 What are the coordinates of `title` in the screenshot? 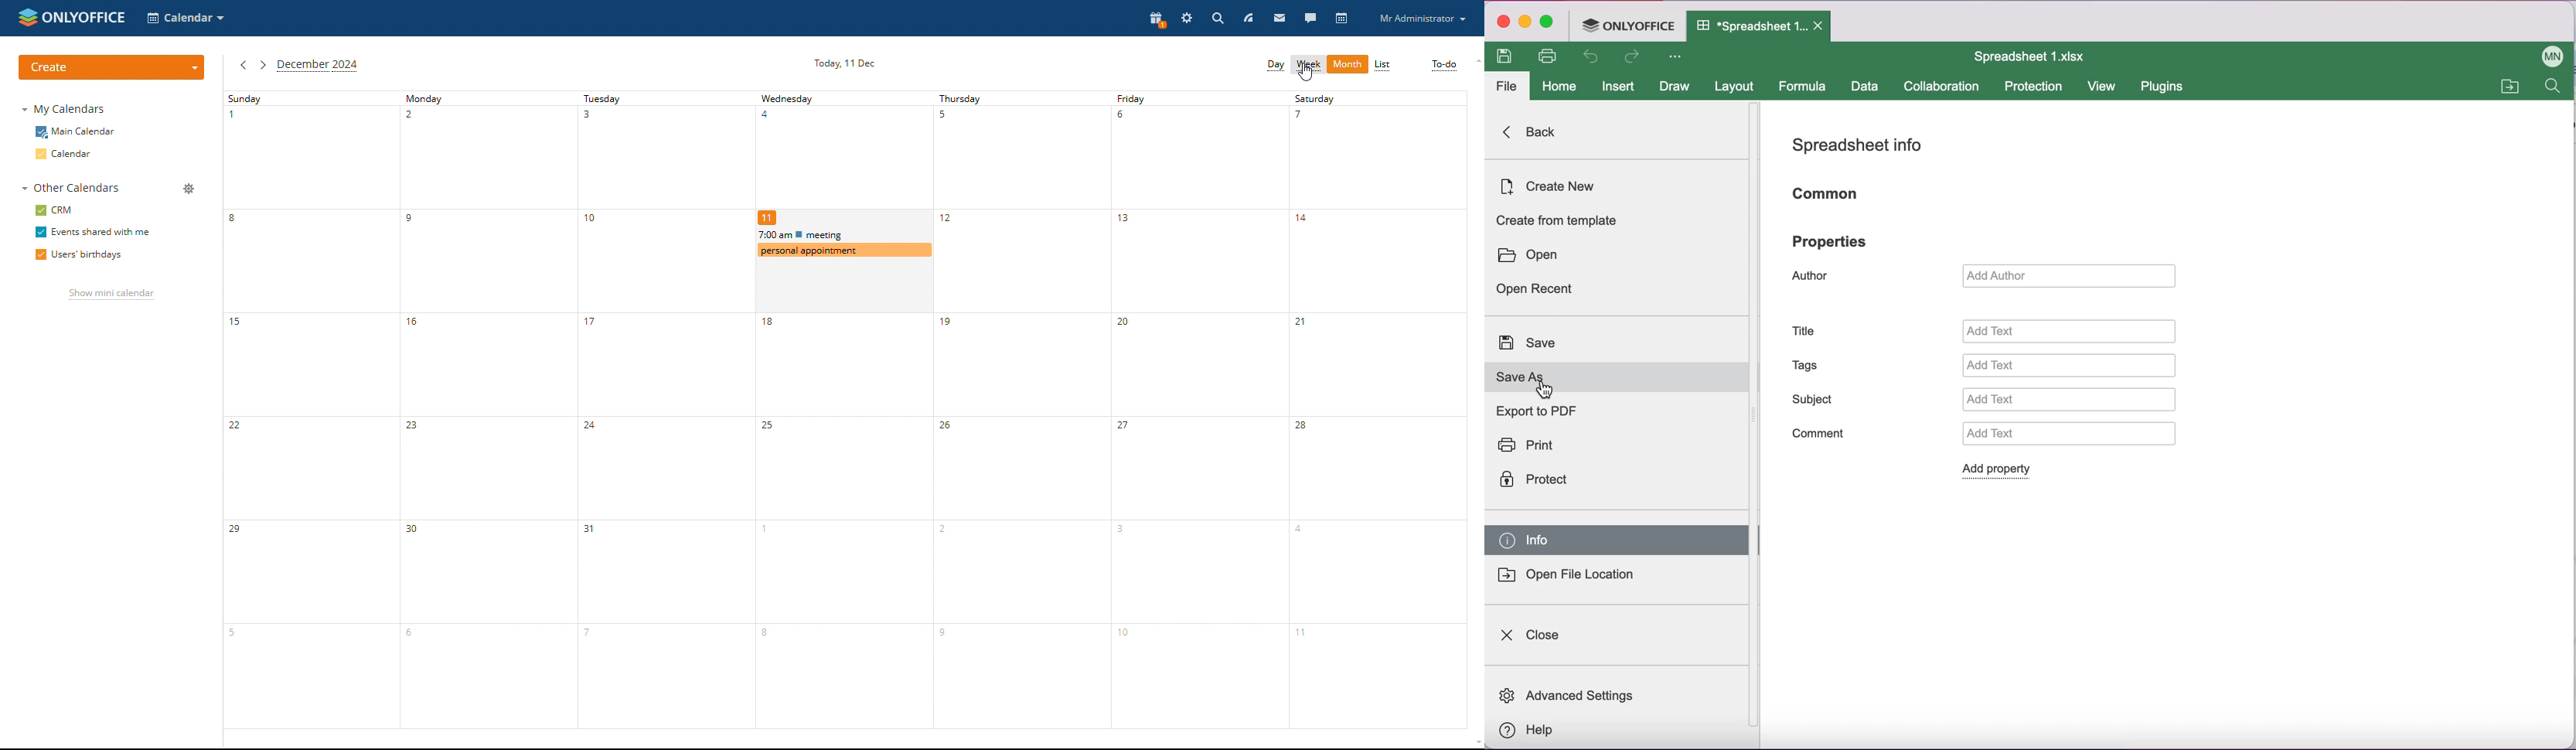 It's located at (1804, 332).